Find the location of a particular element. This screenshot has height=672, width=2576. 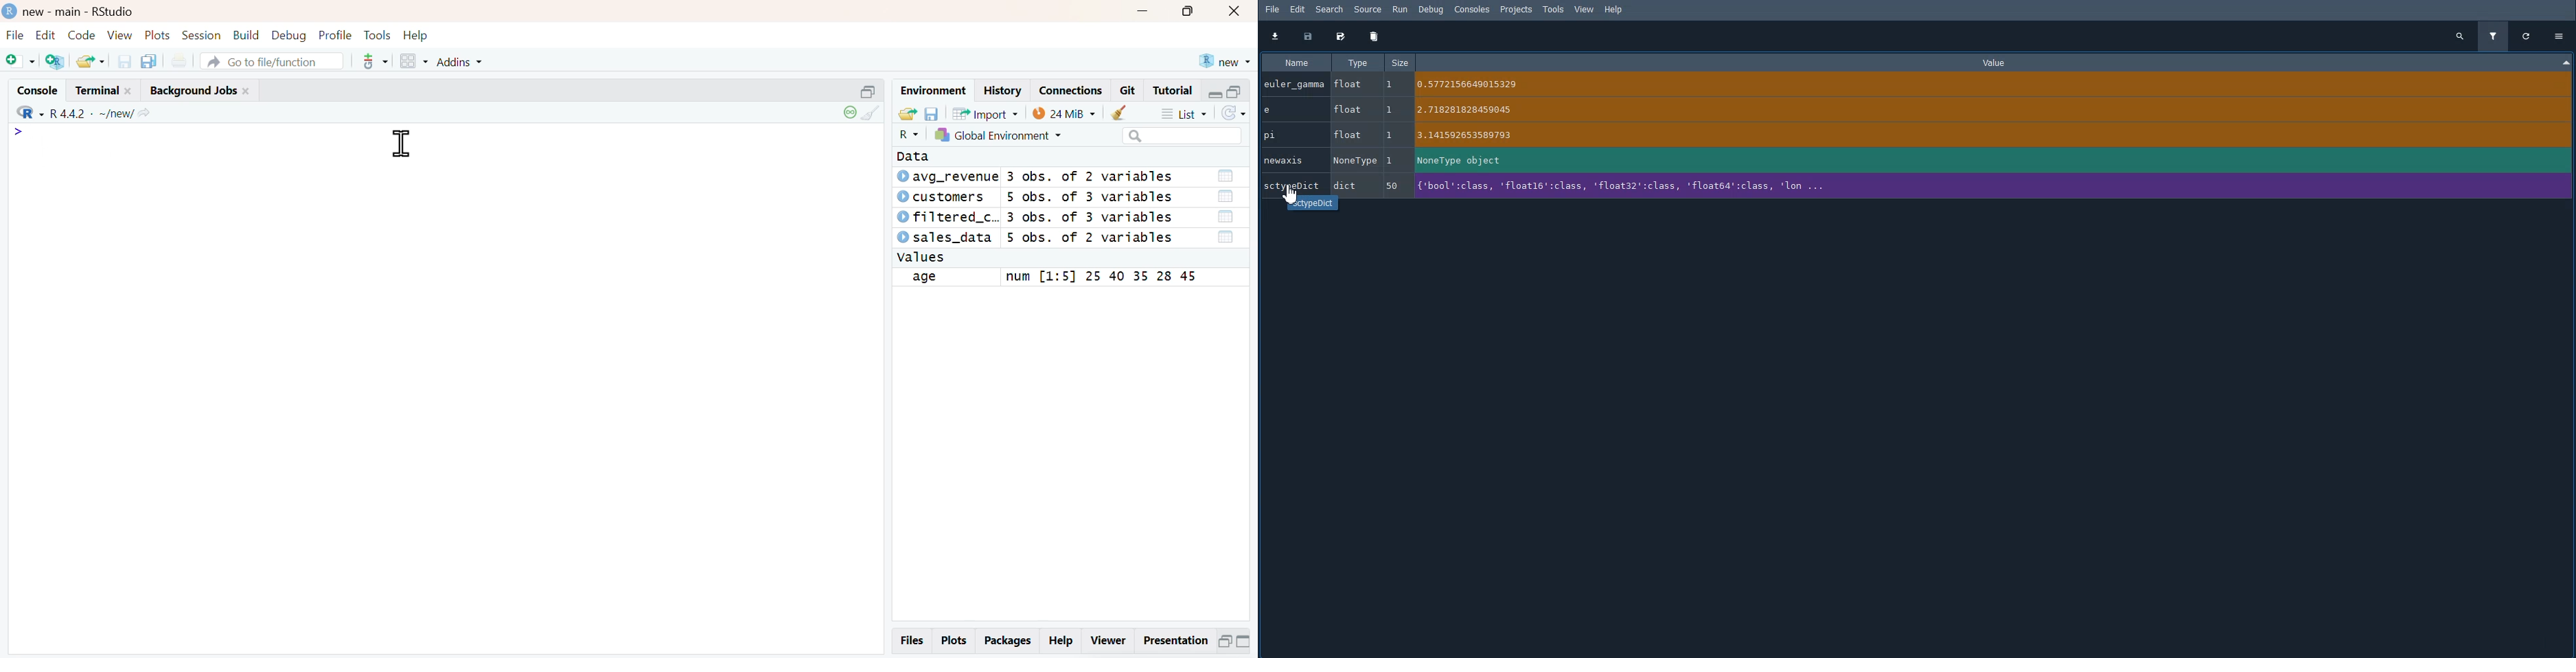

Memory usage - 24 Mib is located at coordinates (1064, 112).